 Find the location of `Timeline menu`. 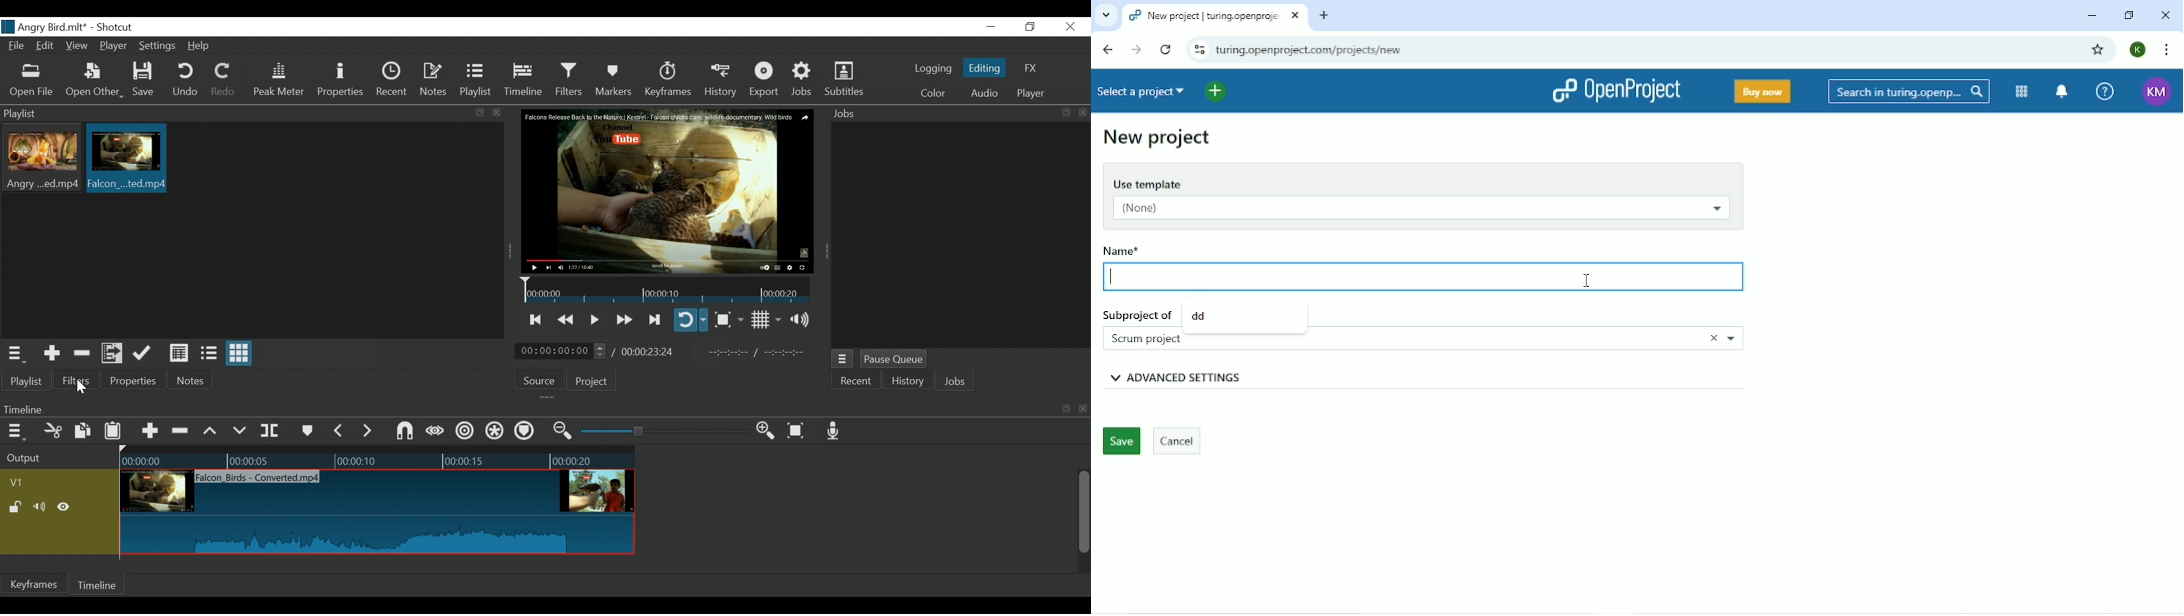

Timeline menu is located at coordinates (18, 430).